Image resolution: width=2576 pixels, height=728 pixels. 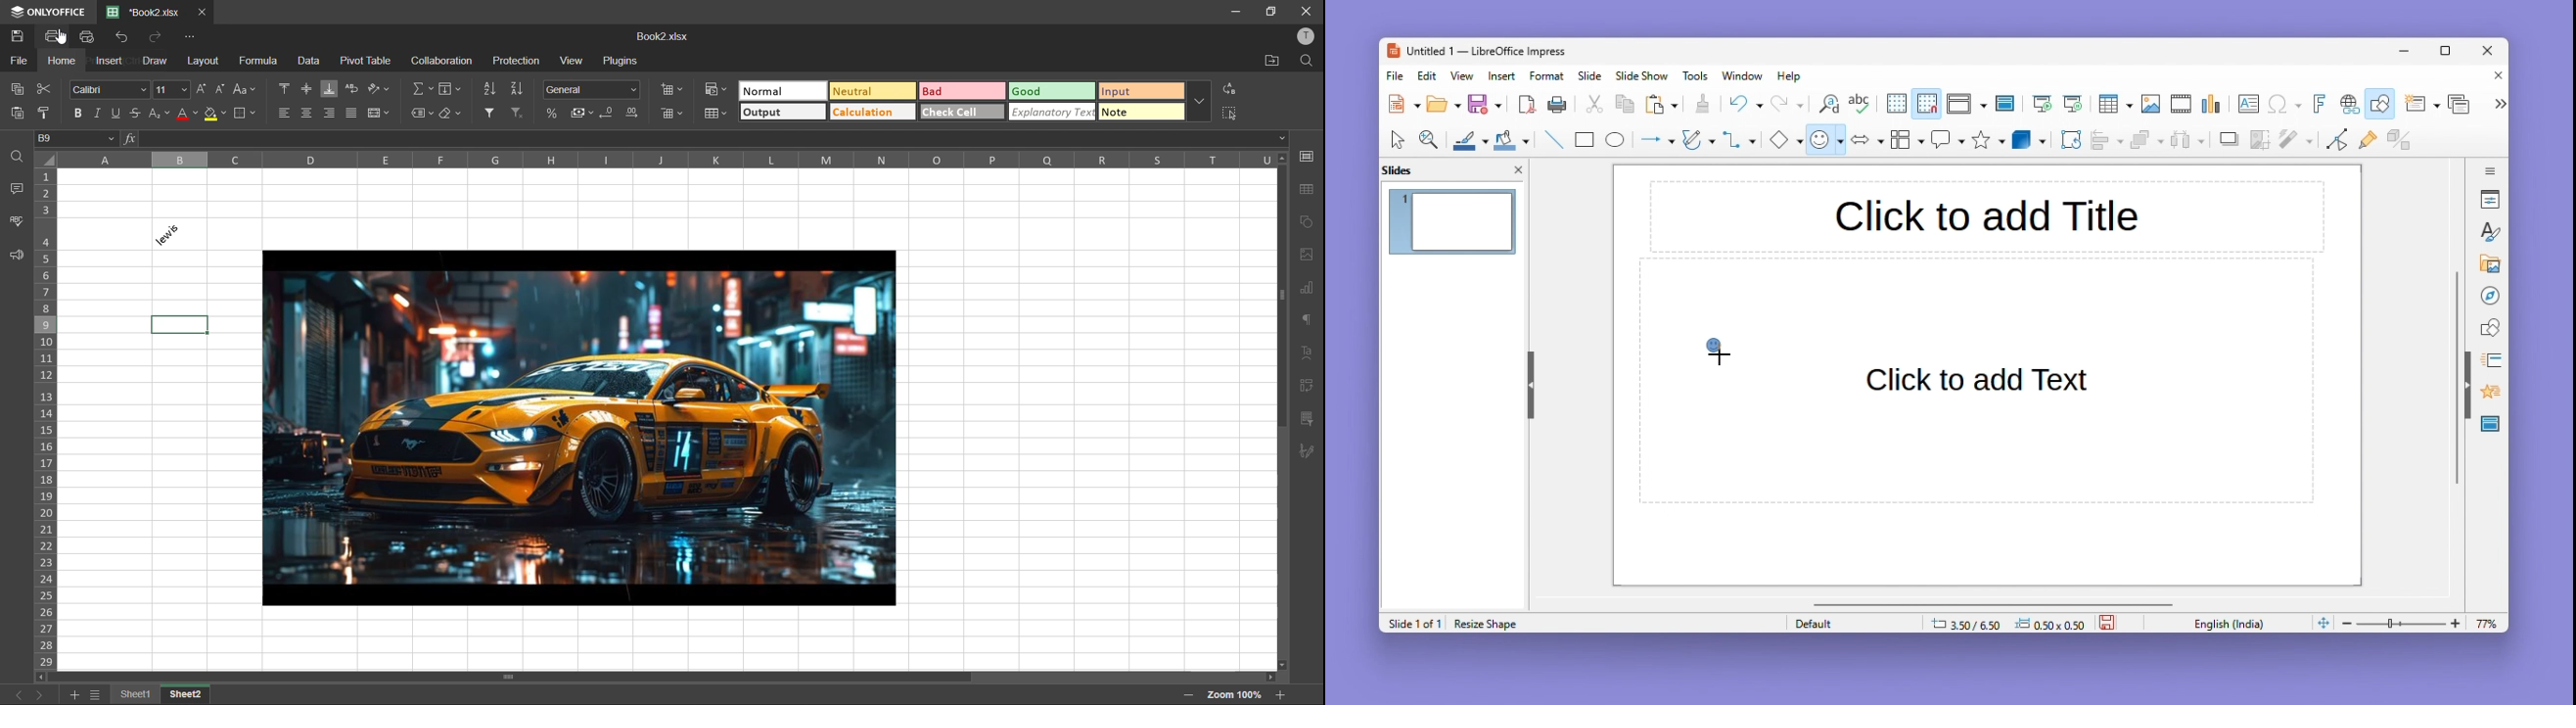 I want to click on File name, so click(x=1475, y=52).